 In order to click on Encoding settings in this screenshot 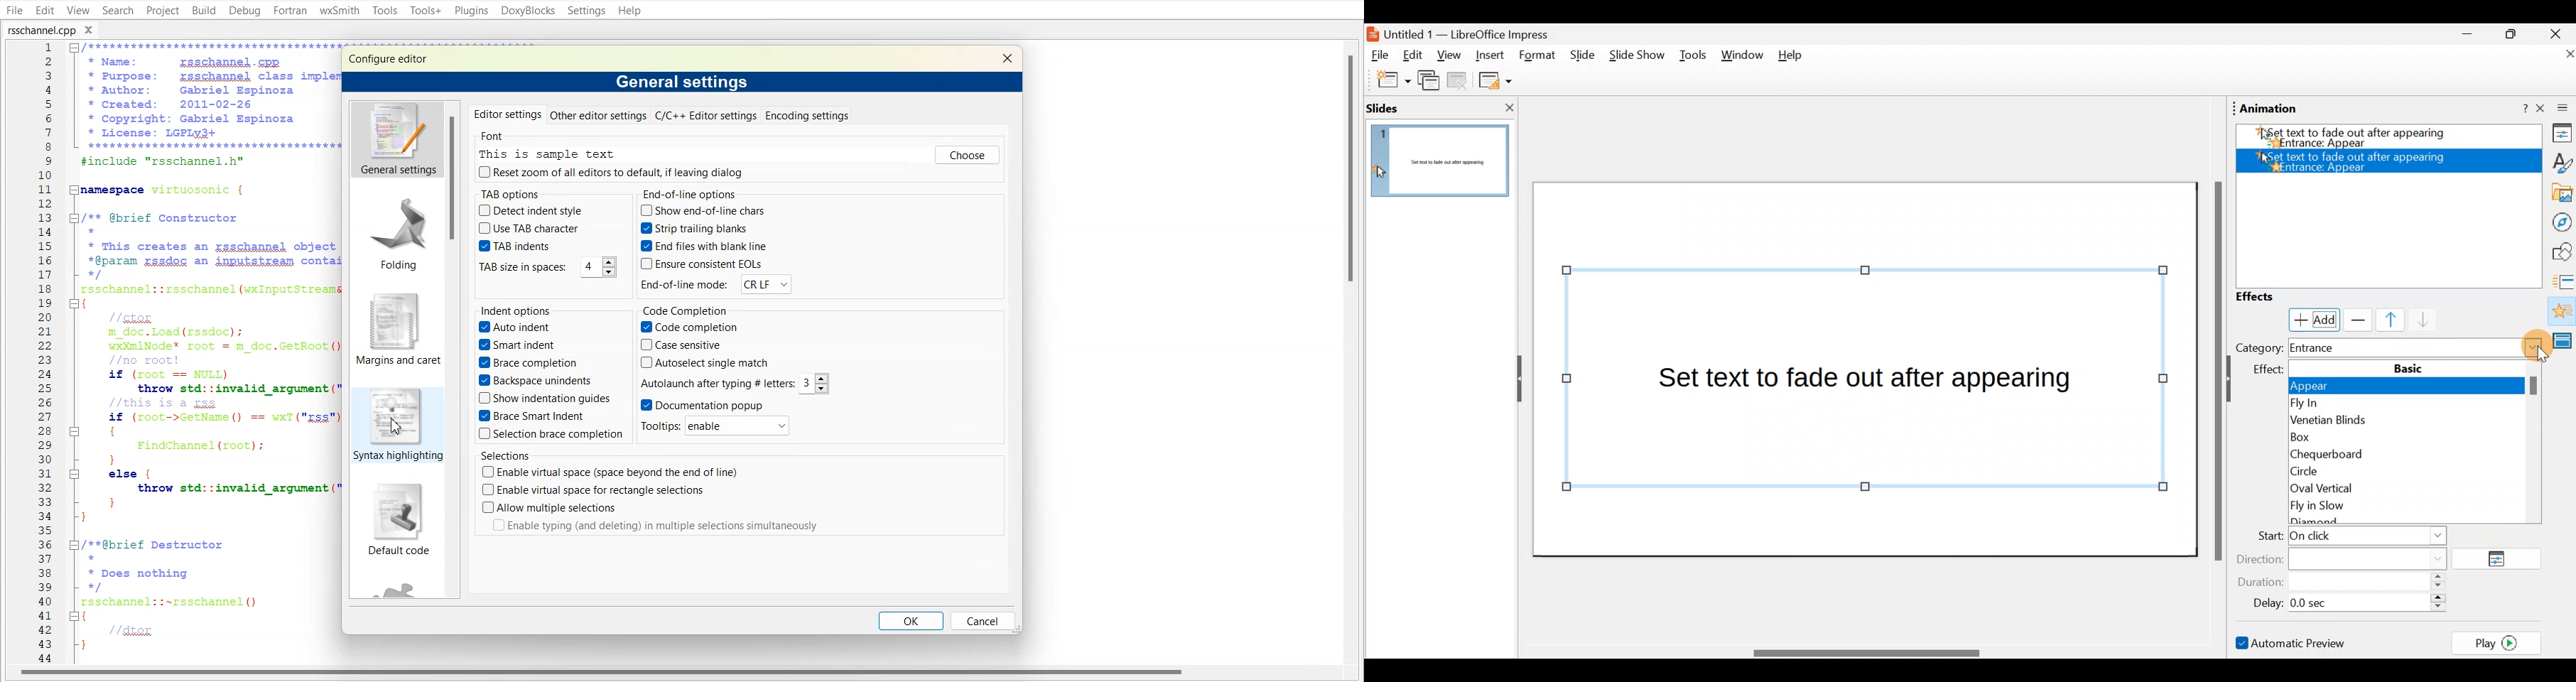, I will do `click(808, 115)`.